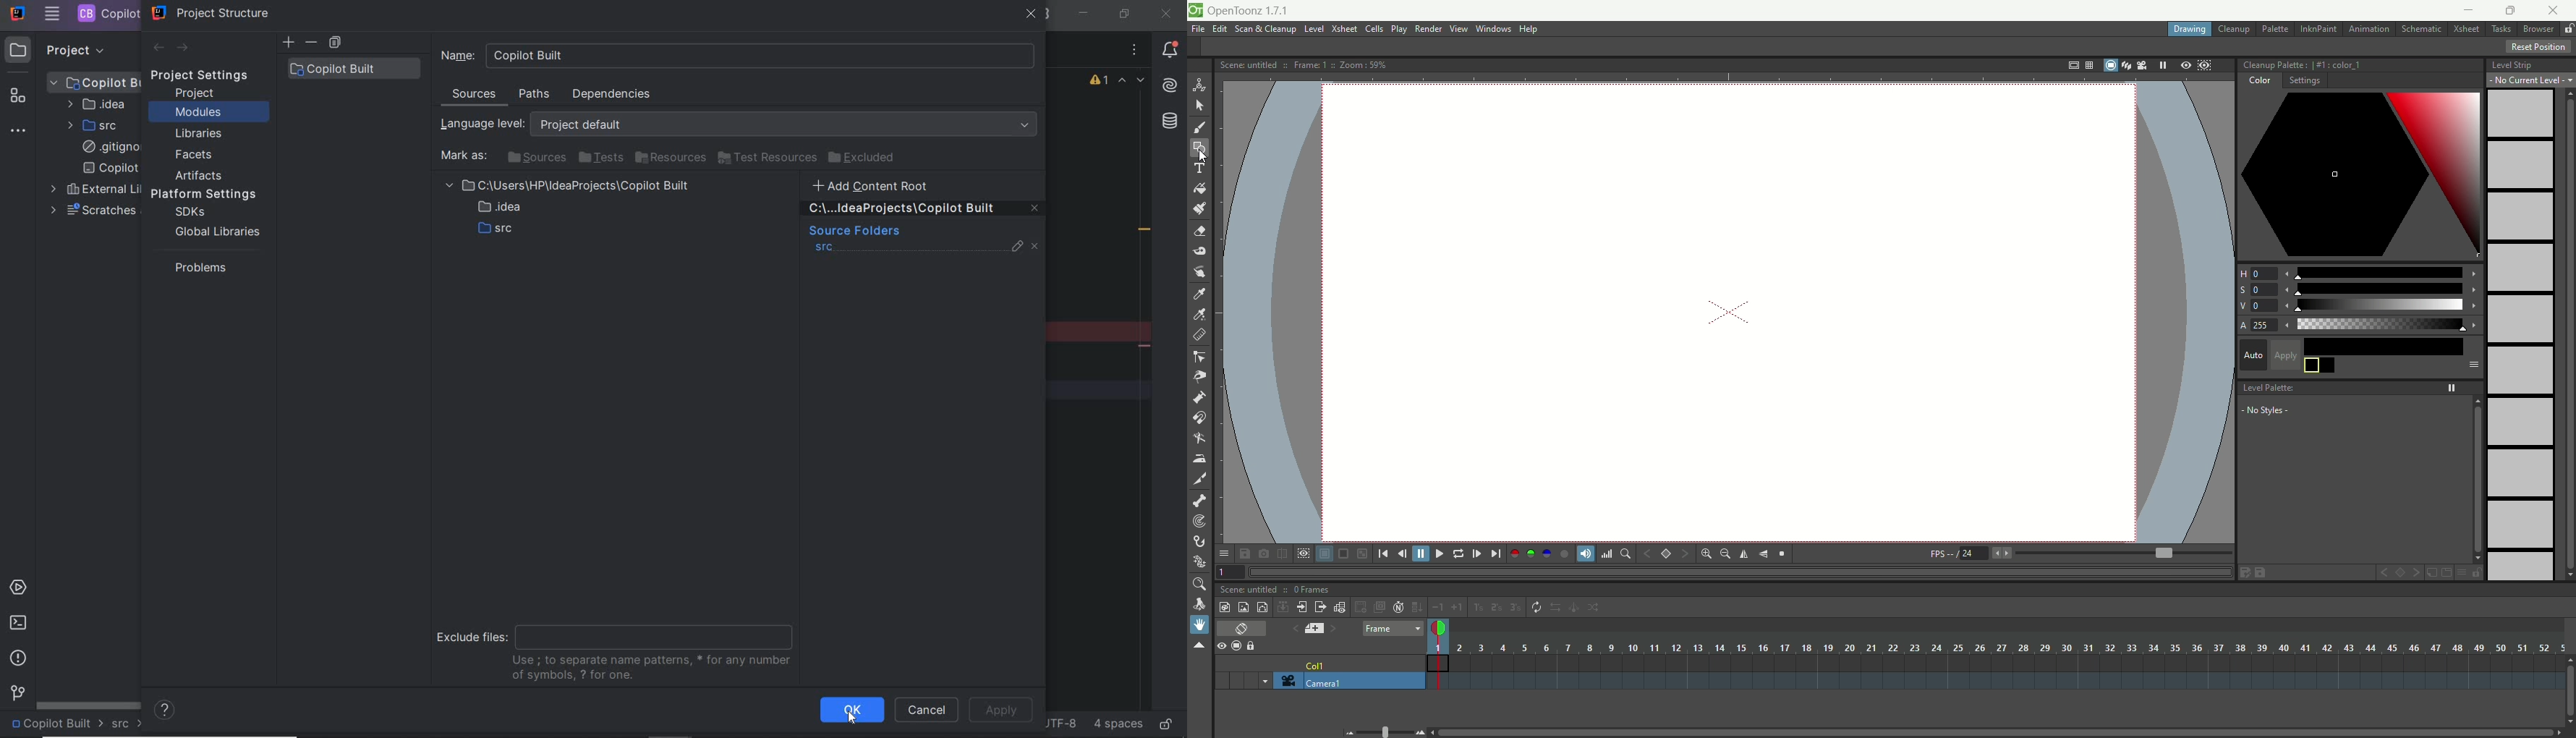 This screenshot has height=756, width=2576. Describe the element at coordinates (1495, 29) in the screenshot. I see `windows` at that location.